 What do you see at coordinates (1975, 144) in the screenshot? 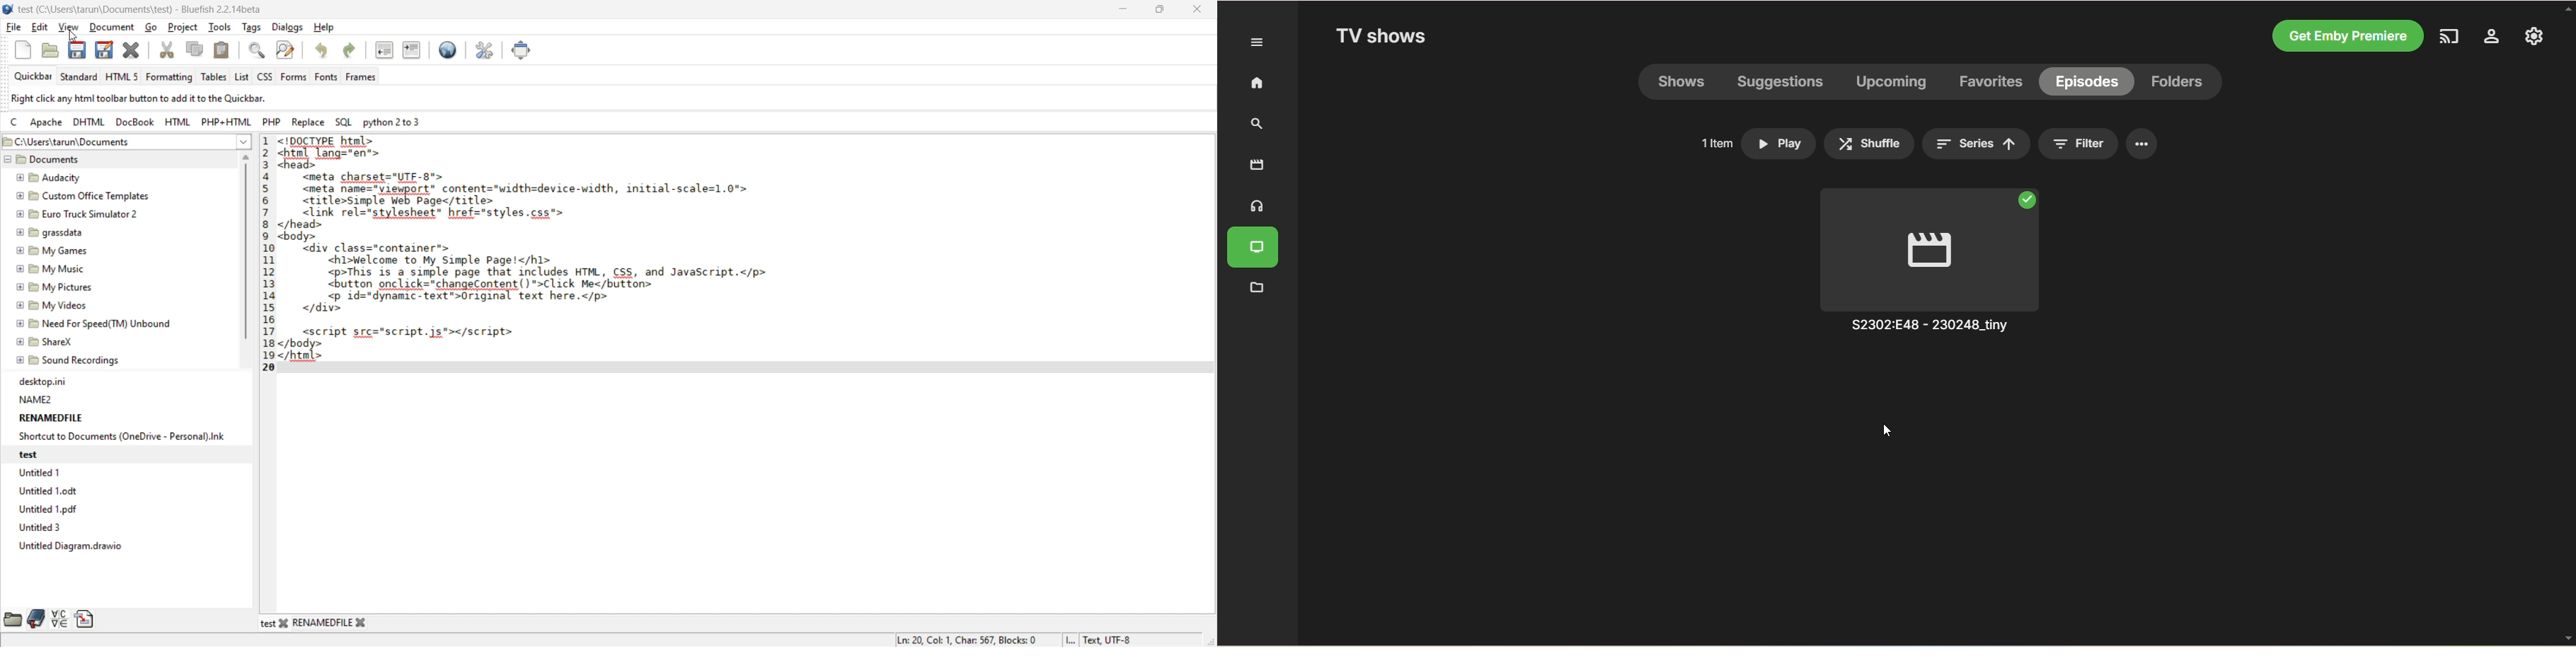
I see `Series` at bounding box center [1975, 144].